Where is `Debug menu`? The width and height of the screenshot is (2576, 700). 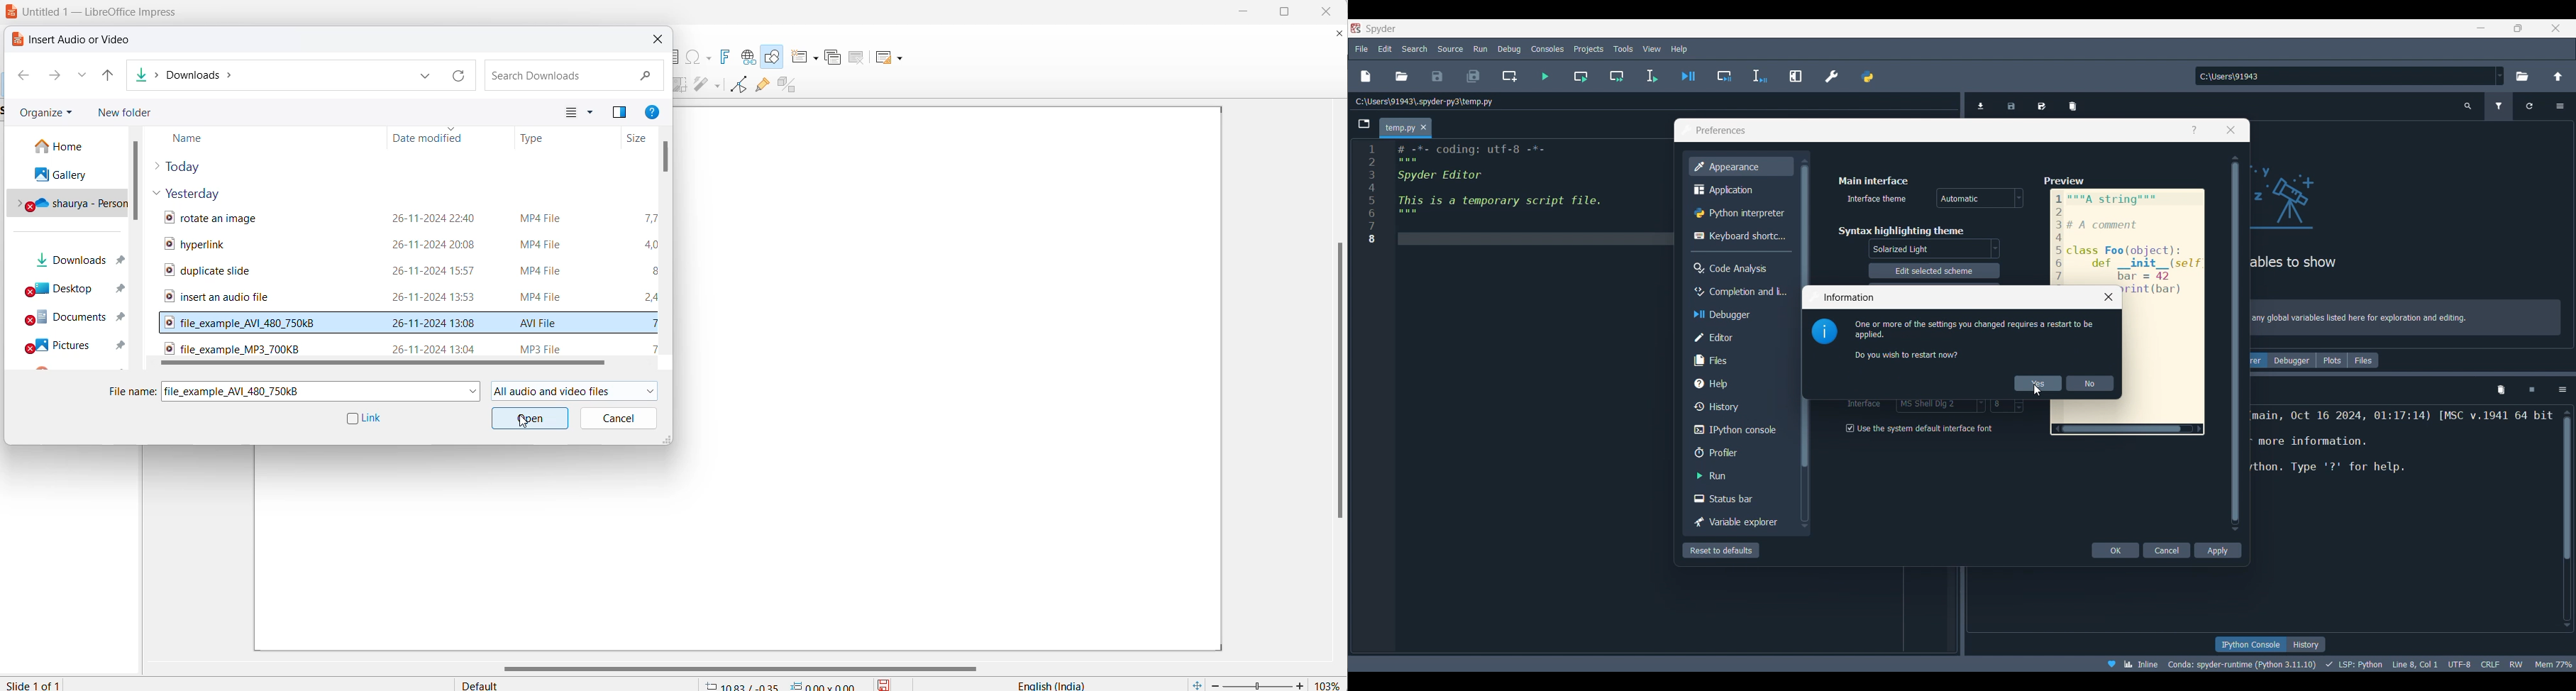 Debug menu is located at coordinates (1509, 49).